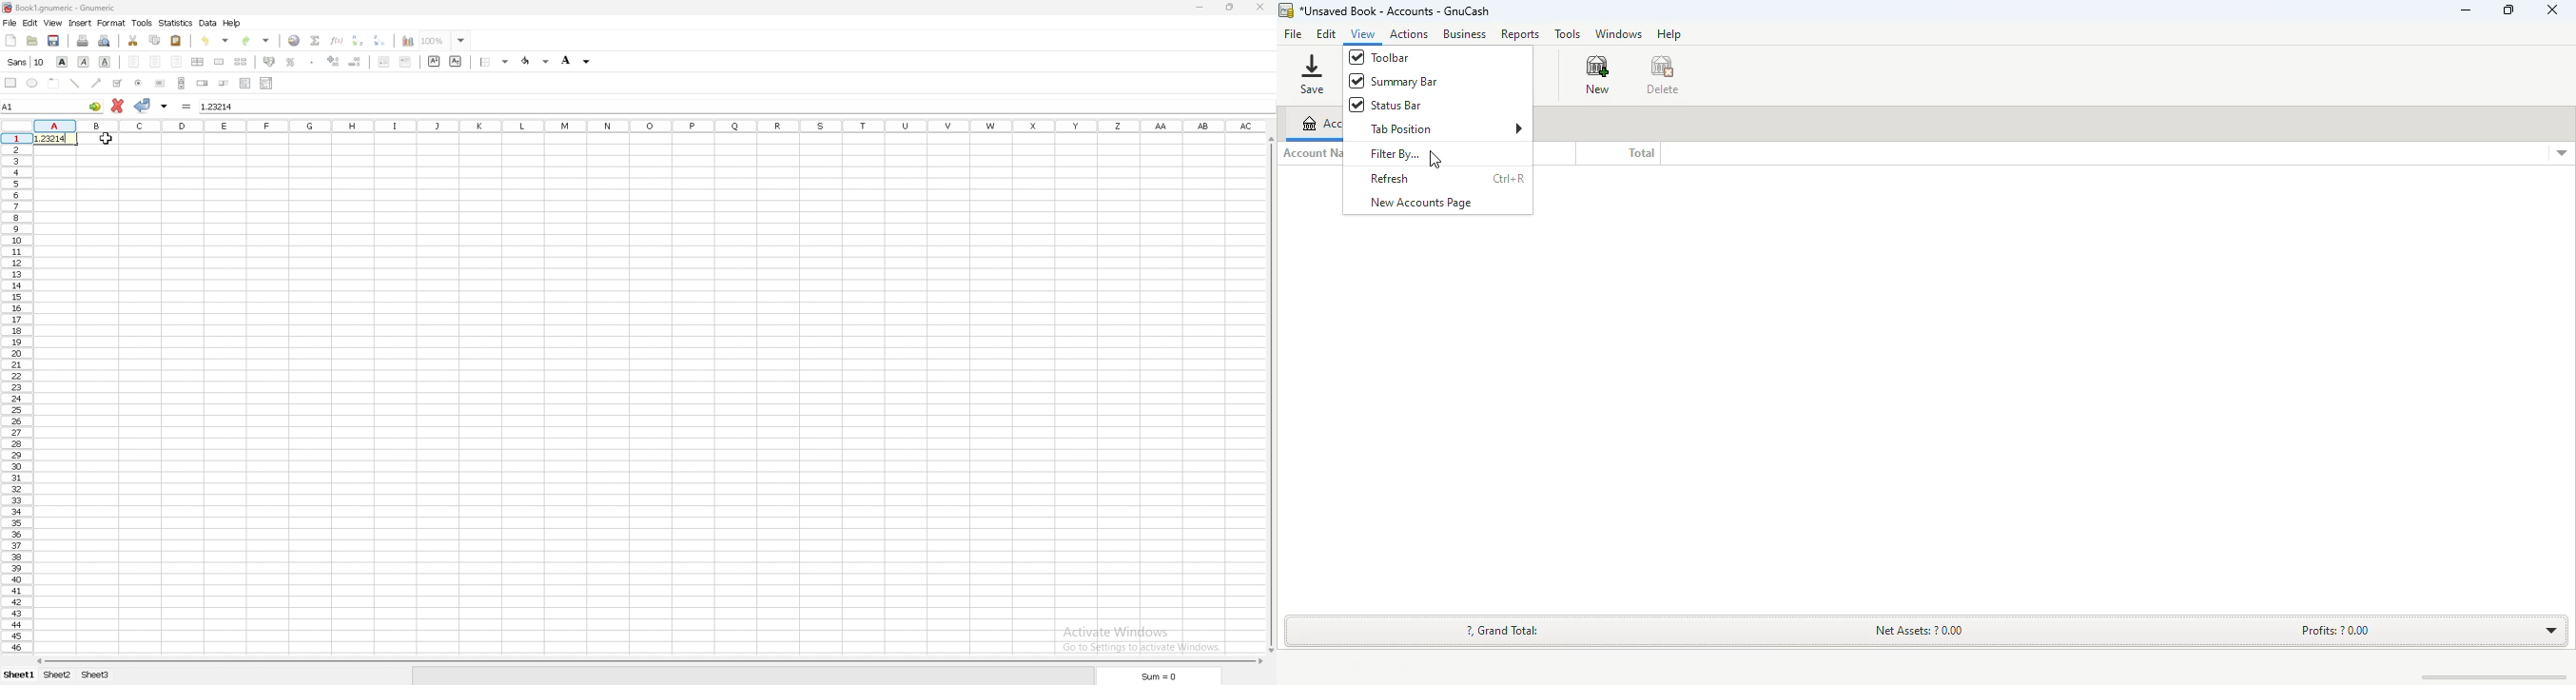 This screenshot has height=700, width=2576. Describe the element at coordinates (59, 675) in the screenshot. I see `sheet 2` at that location.